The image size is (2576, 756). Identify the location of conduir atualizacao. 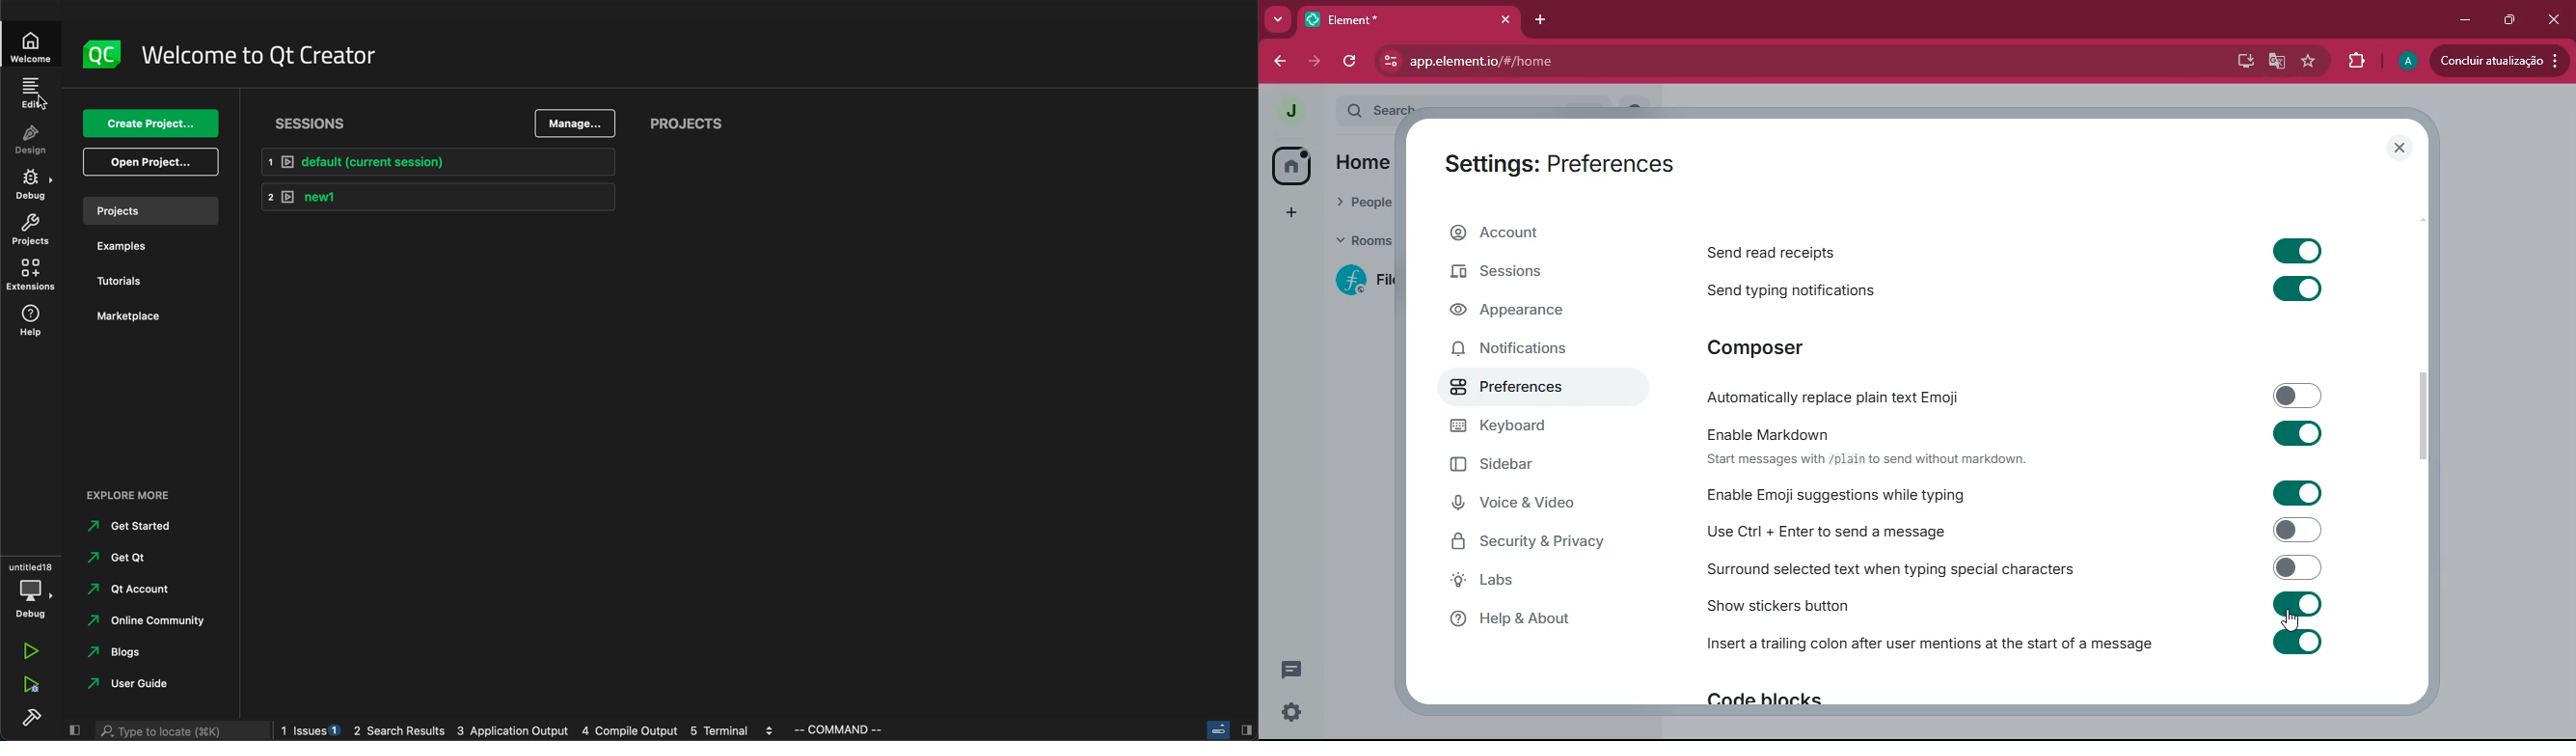
(2498, 59).